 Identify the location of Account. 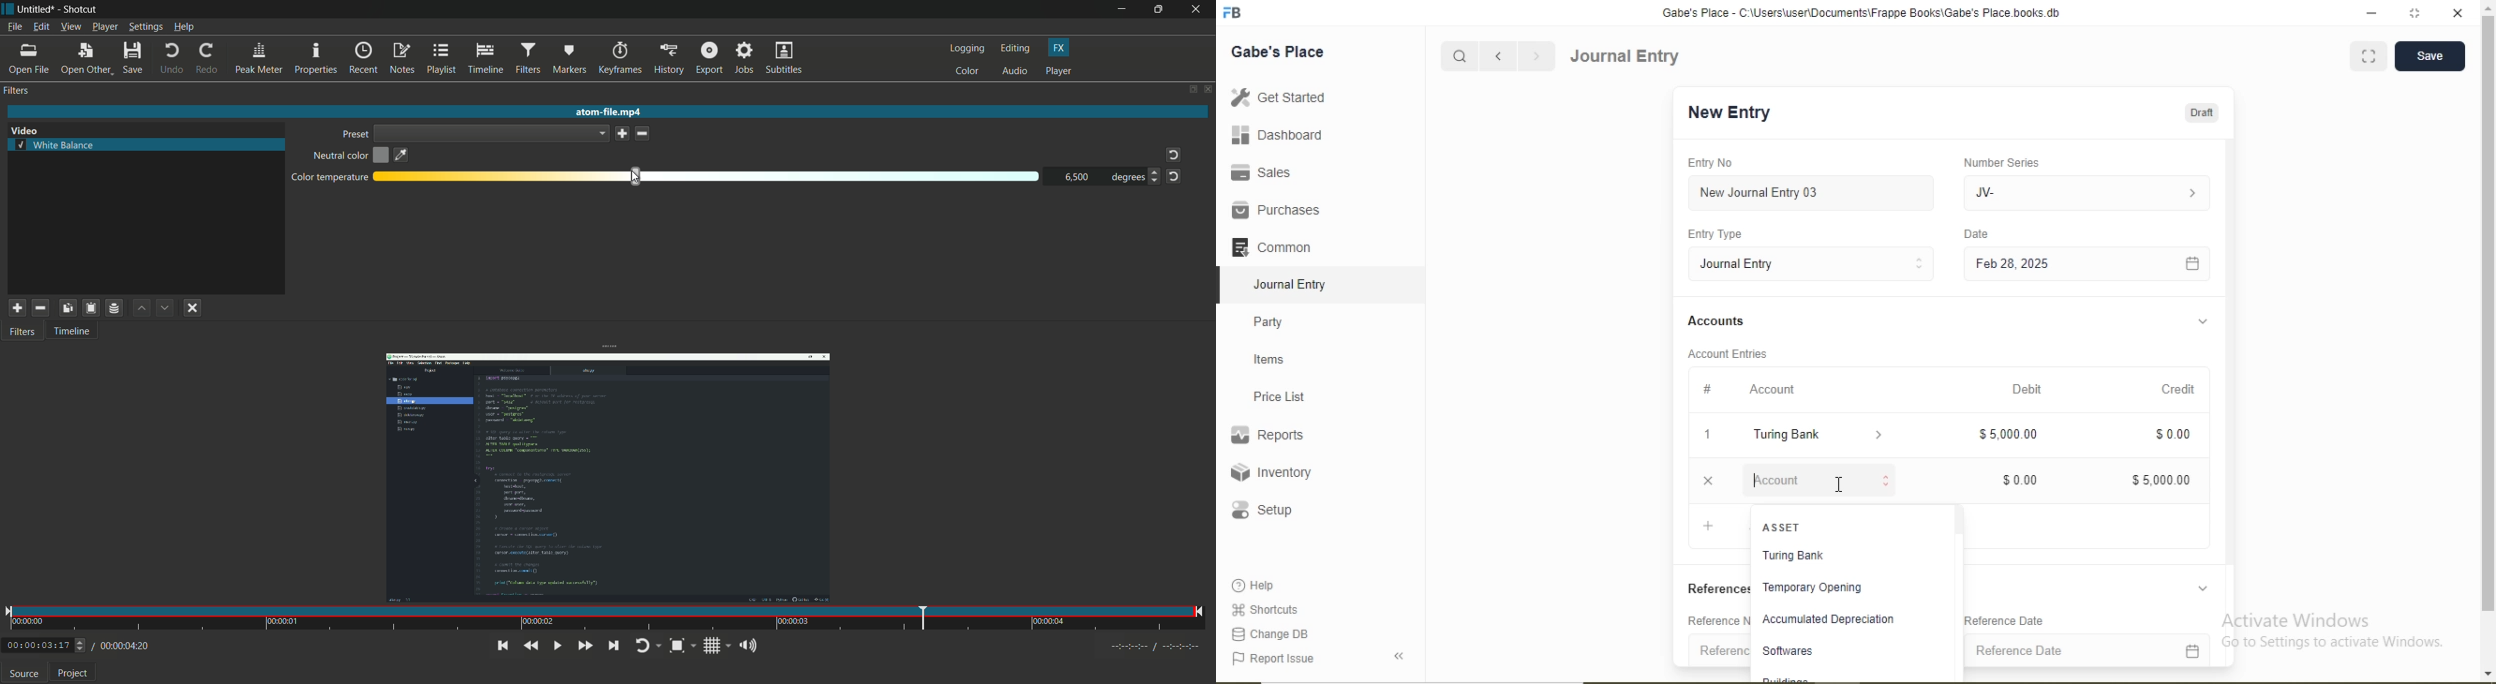
(1777, 480).